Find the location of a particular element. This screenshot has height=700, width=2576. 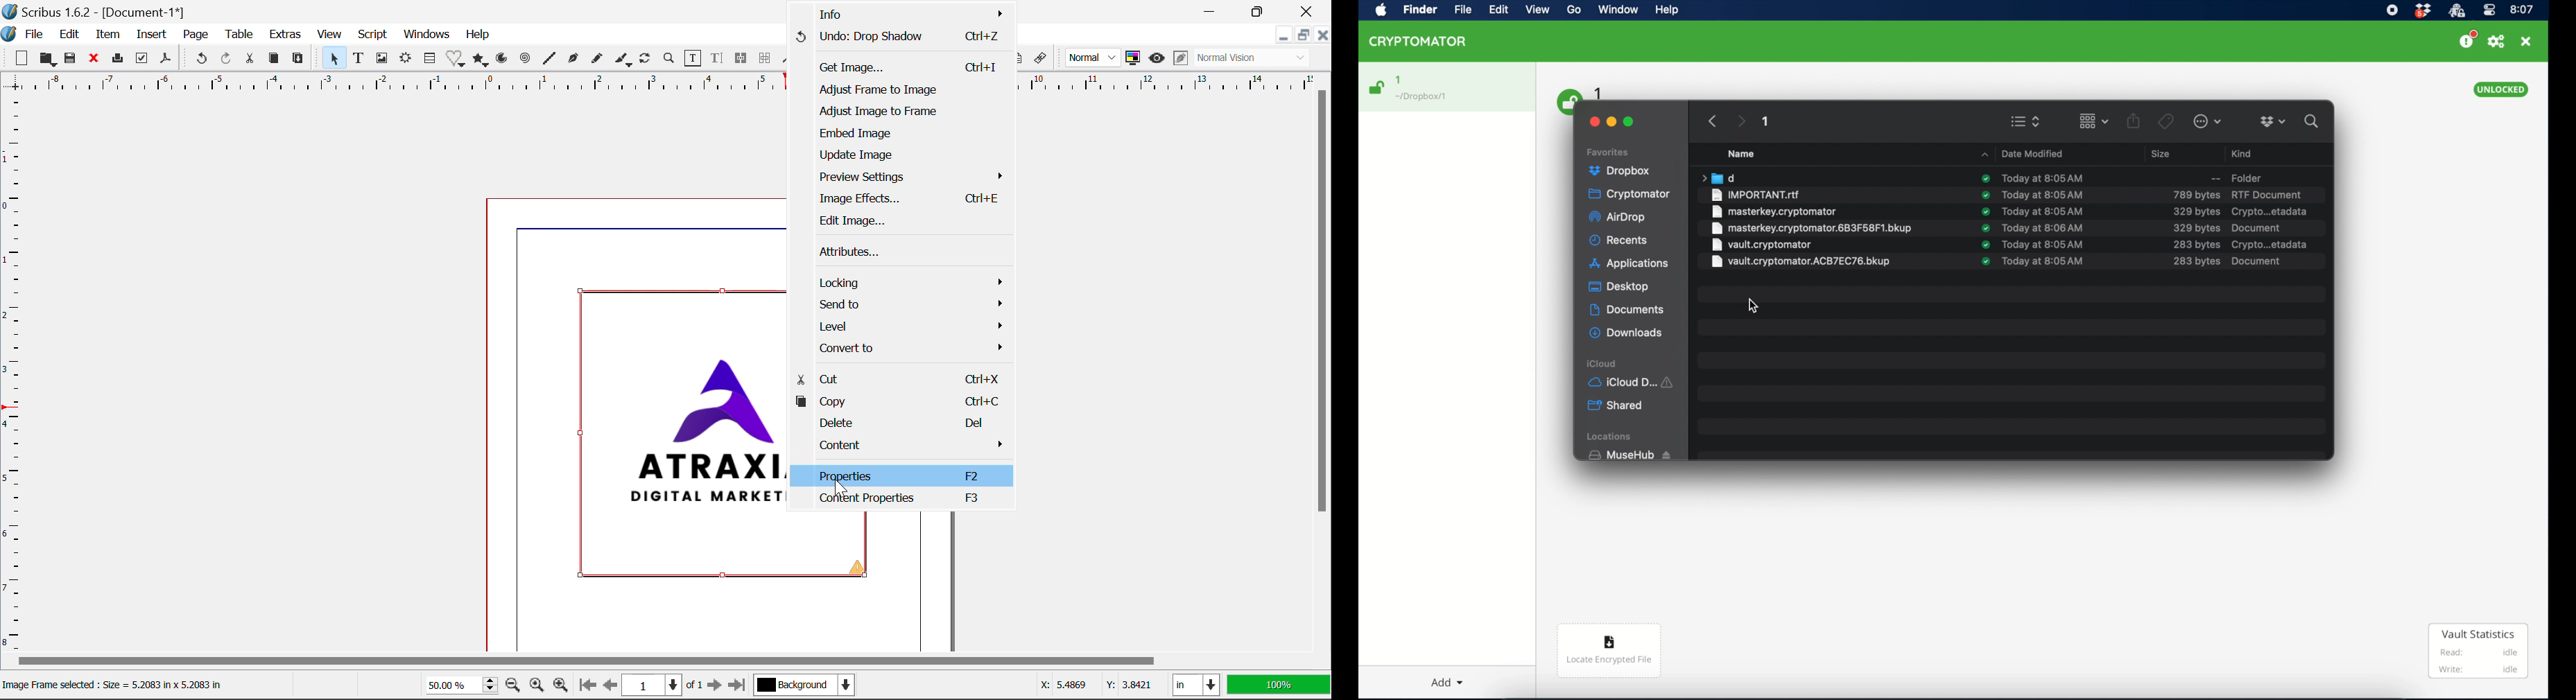

New is located at coordinates (20, 59).